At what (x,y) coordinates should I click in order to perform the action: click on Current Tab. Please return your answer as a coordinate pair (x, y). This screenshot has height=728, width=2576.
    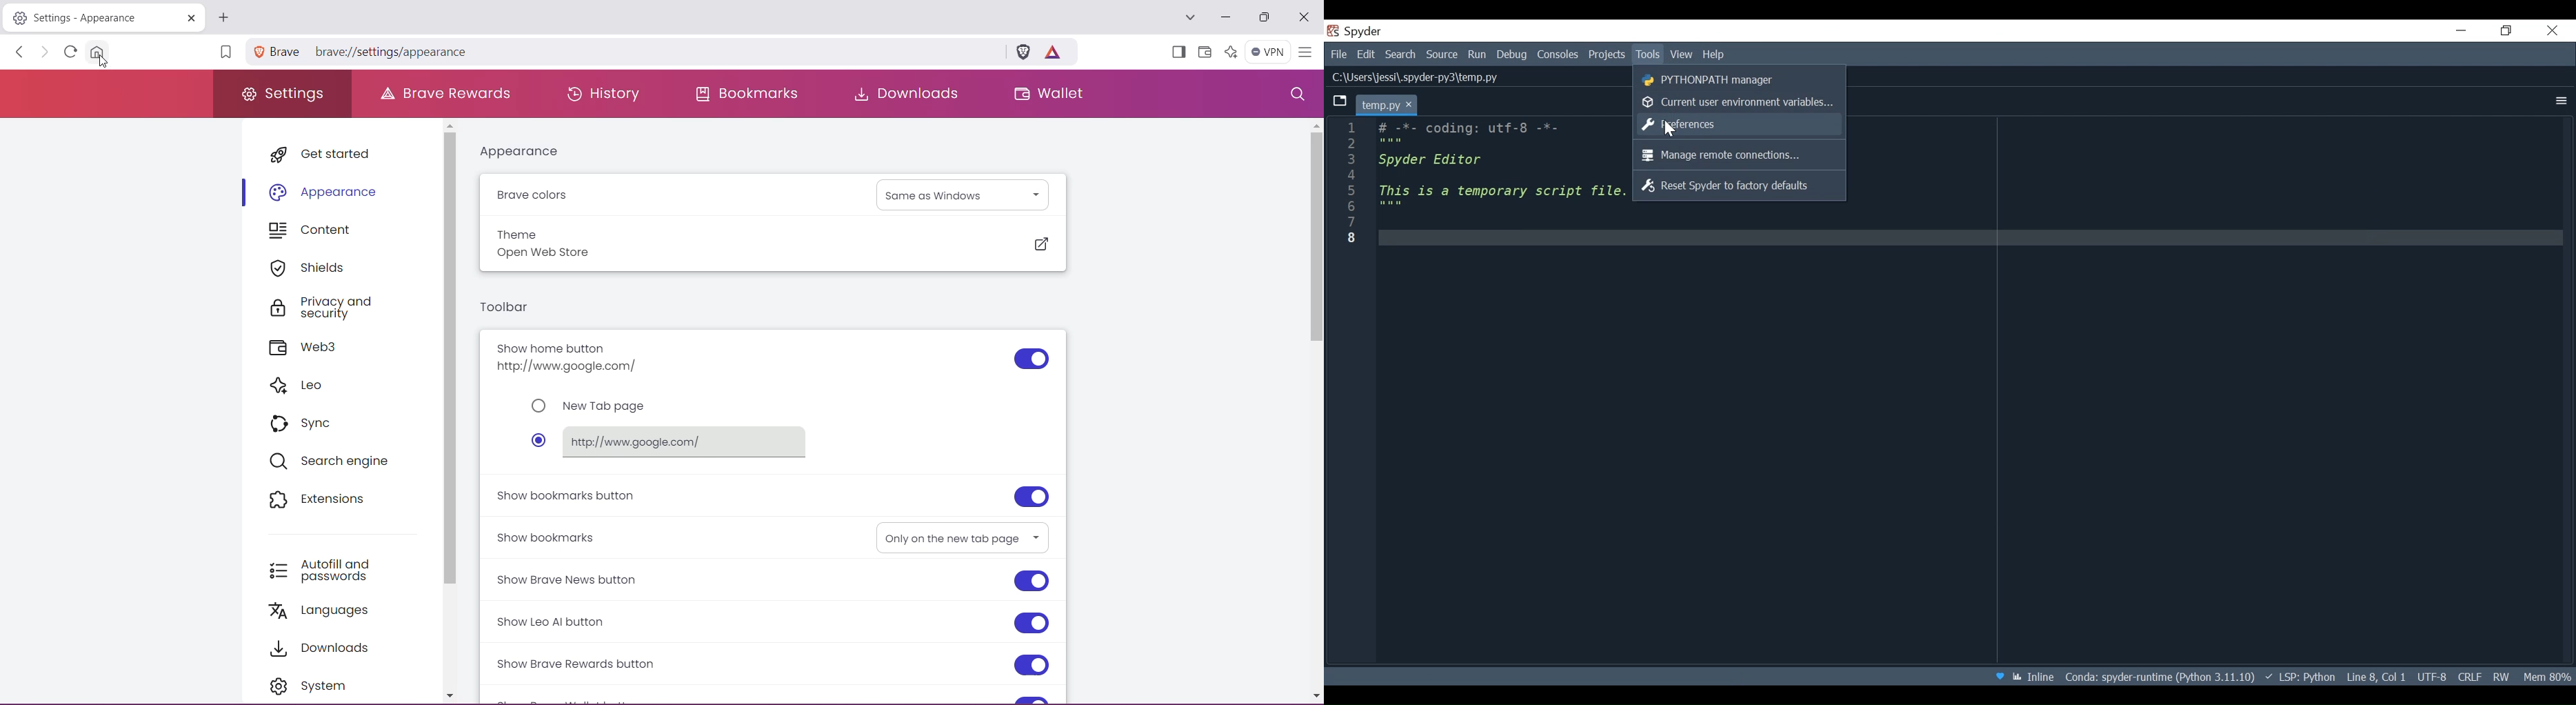
    Looking at the image, I should click on (1388, 104).